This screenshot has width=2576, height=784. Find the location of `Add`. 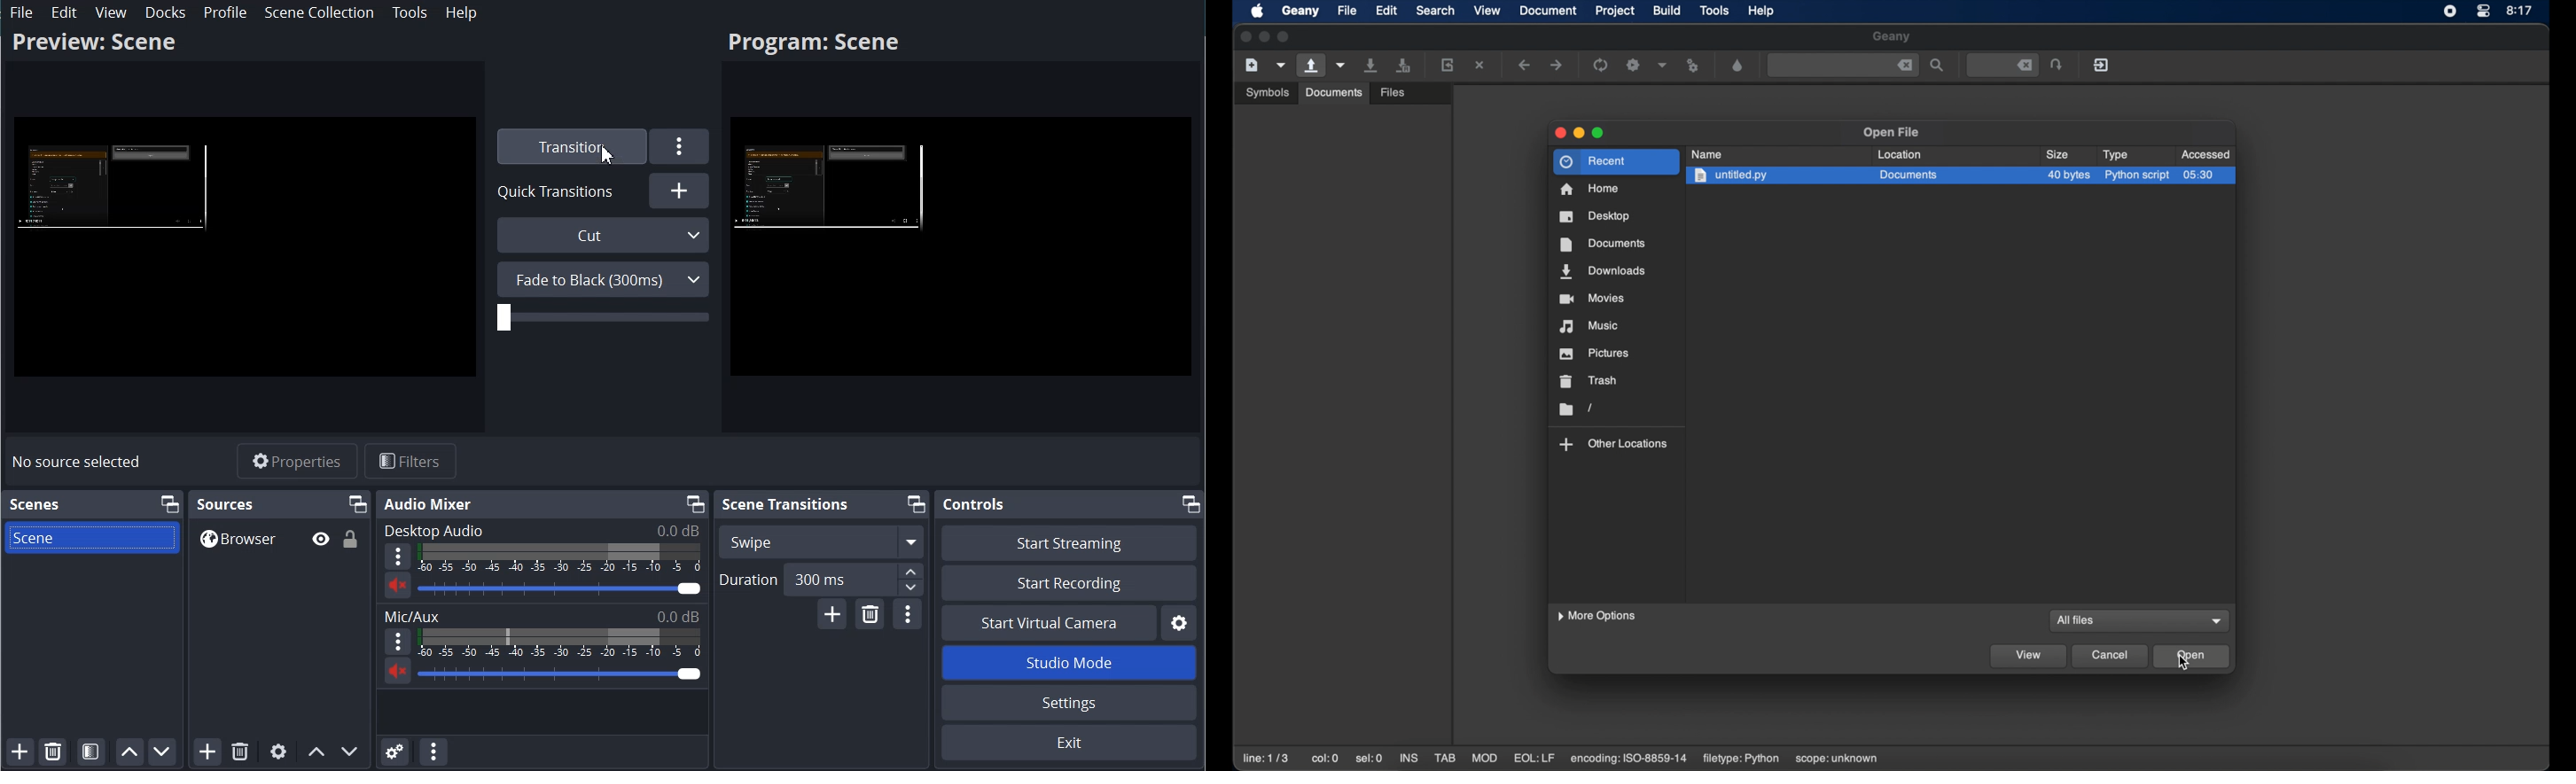

Add is located at coordinates (679, 190).